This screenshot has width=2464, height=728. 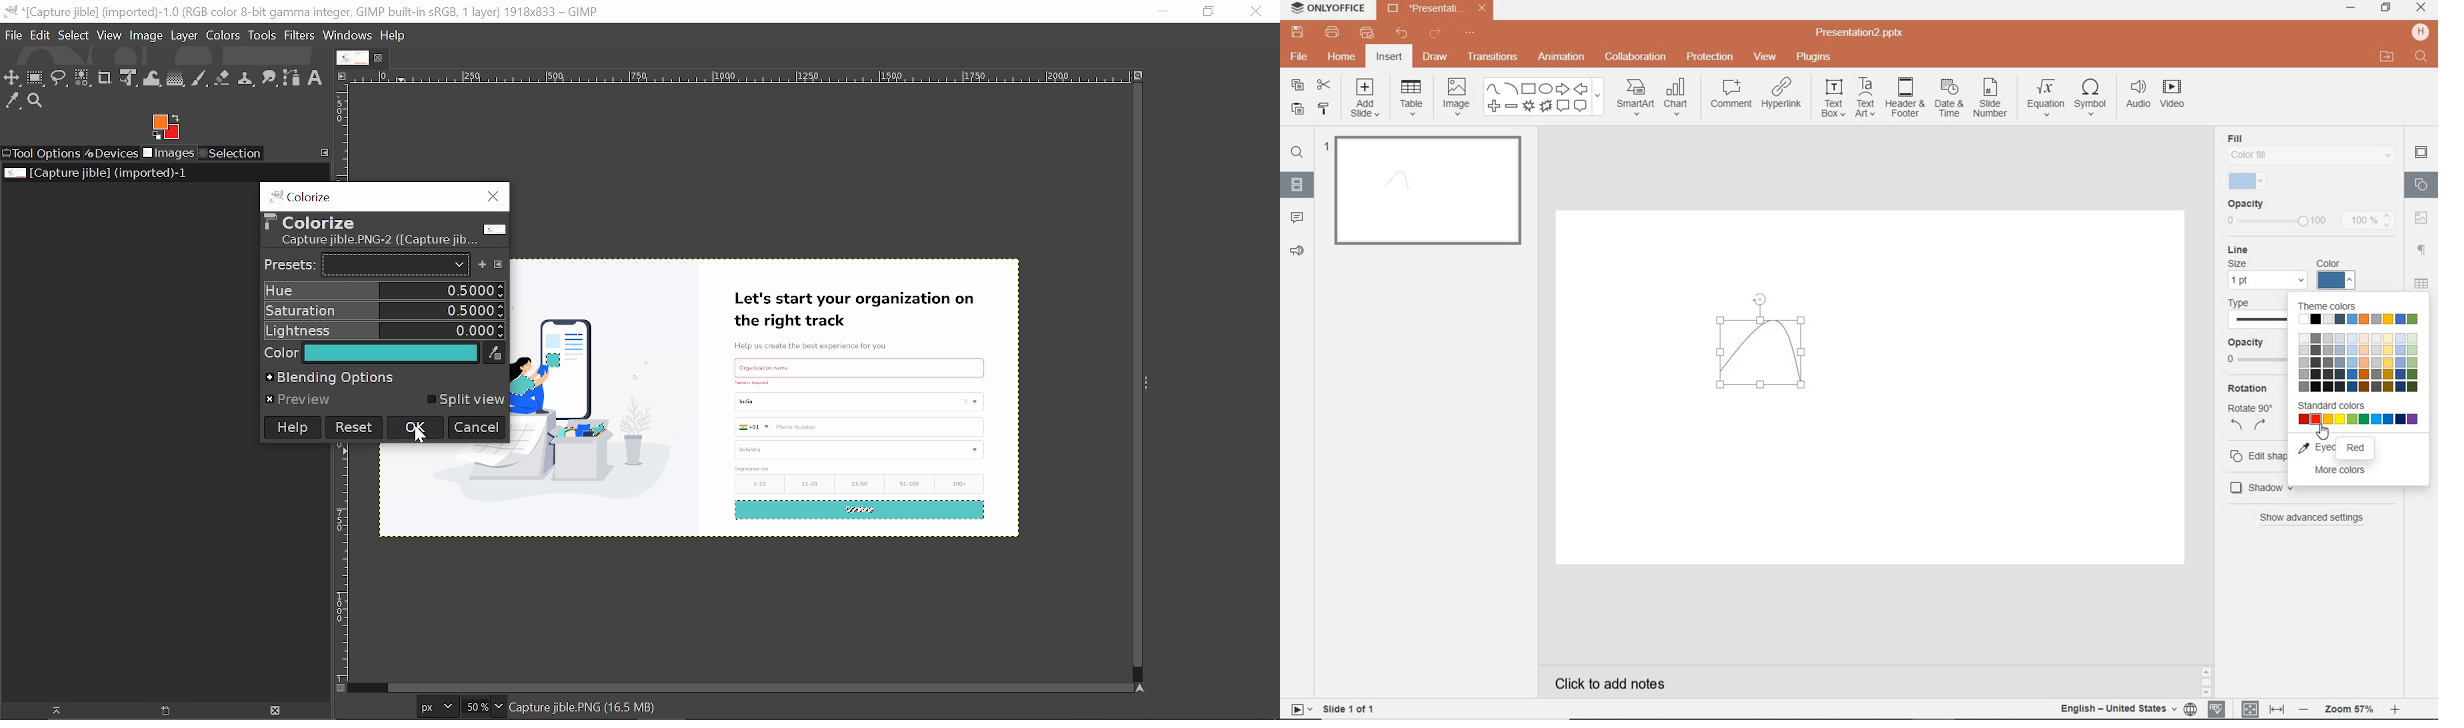 I want to click on image name, so click(x=628, y=708).